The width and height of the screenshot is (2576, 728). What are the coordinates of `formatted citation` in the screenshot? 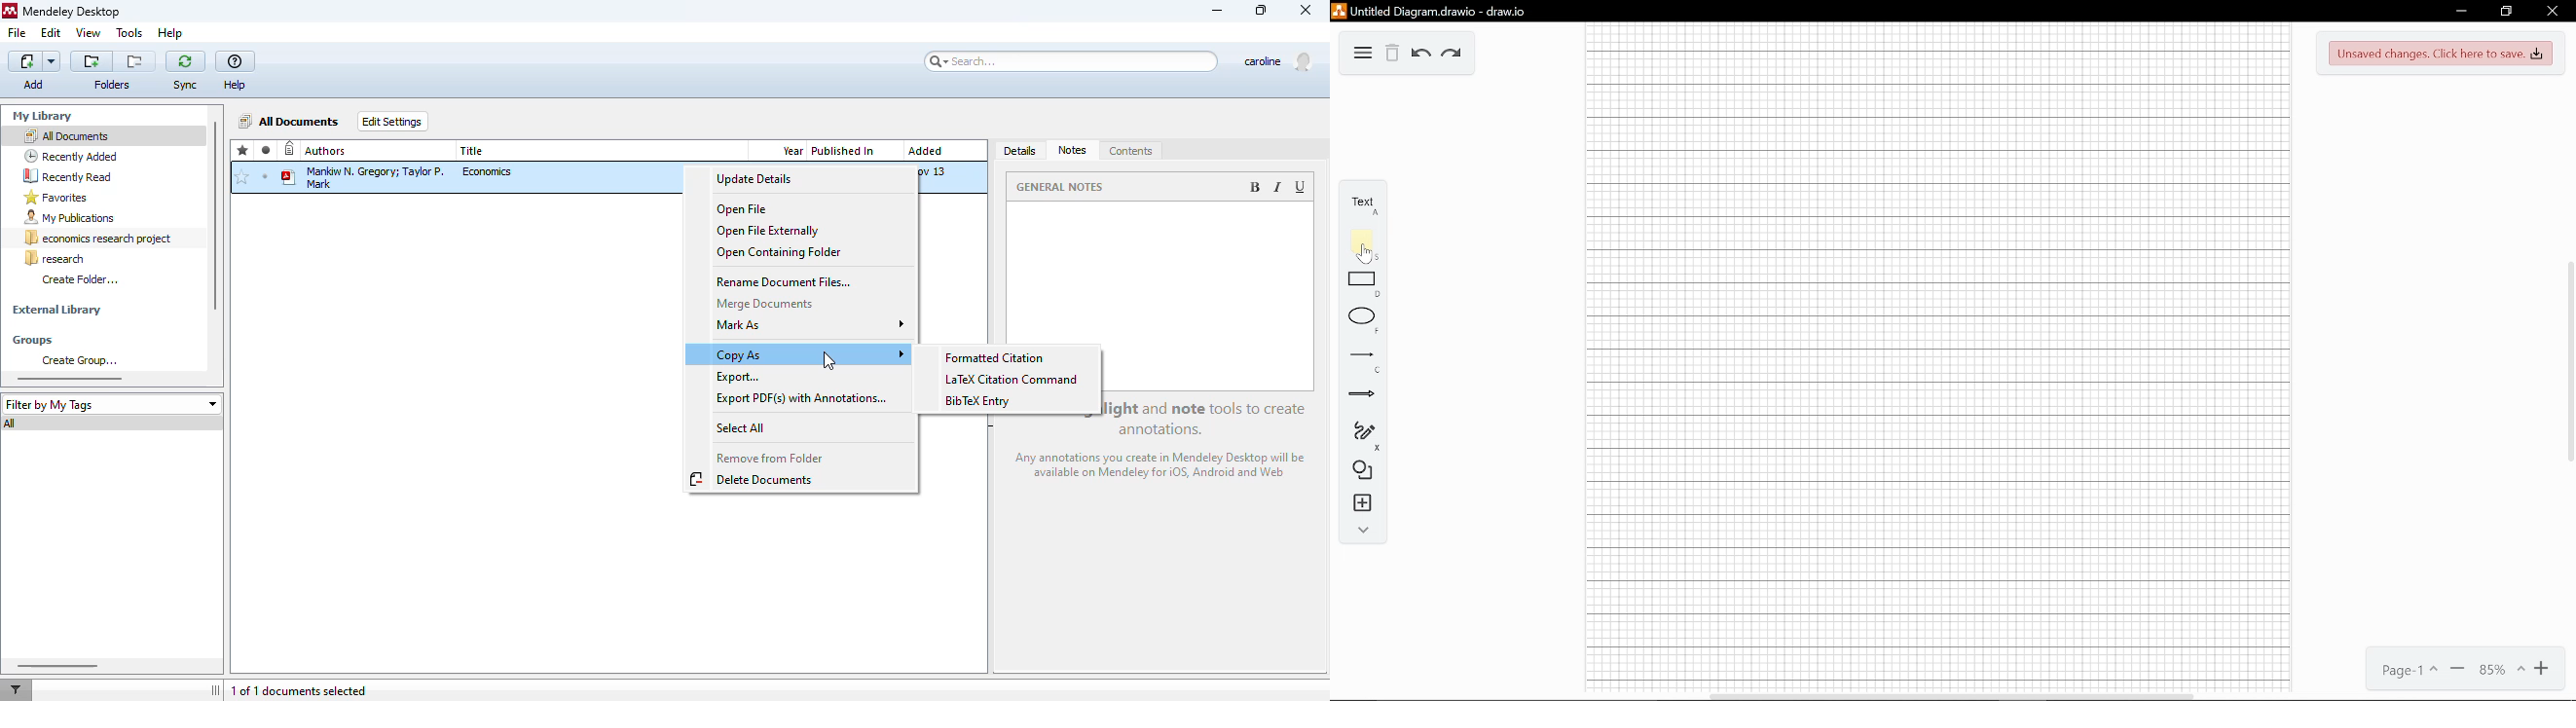 It's located at (994, 358).